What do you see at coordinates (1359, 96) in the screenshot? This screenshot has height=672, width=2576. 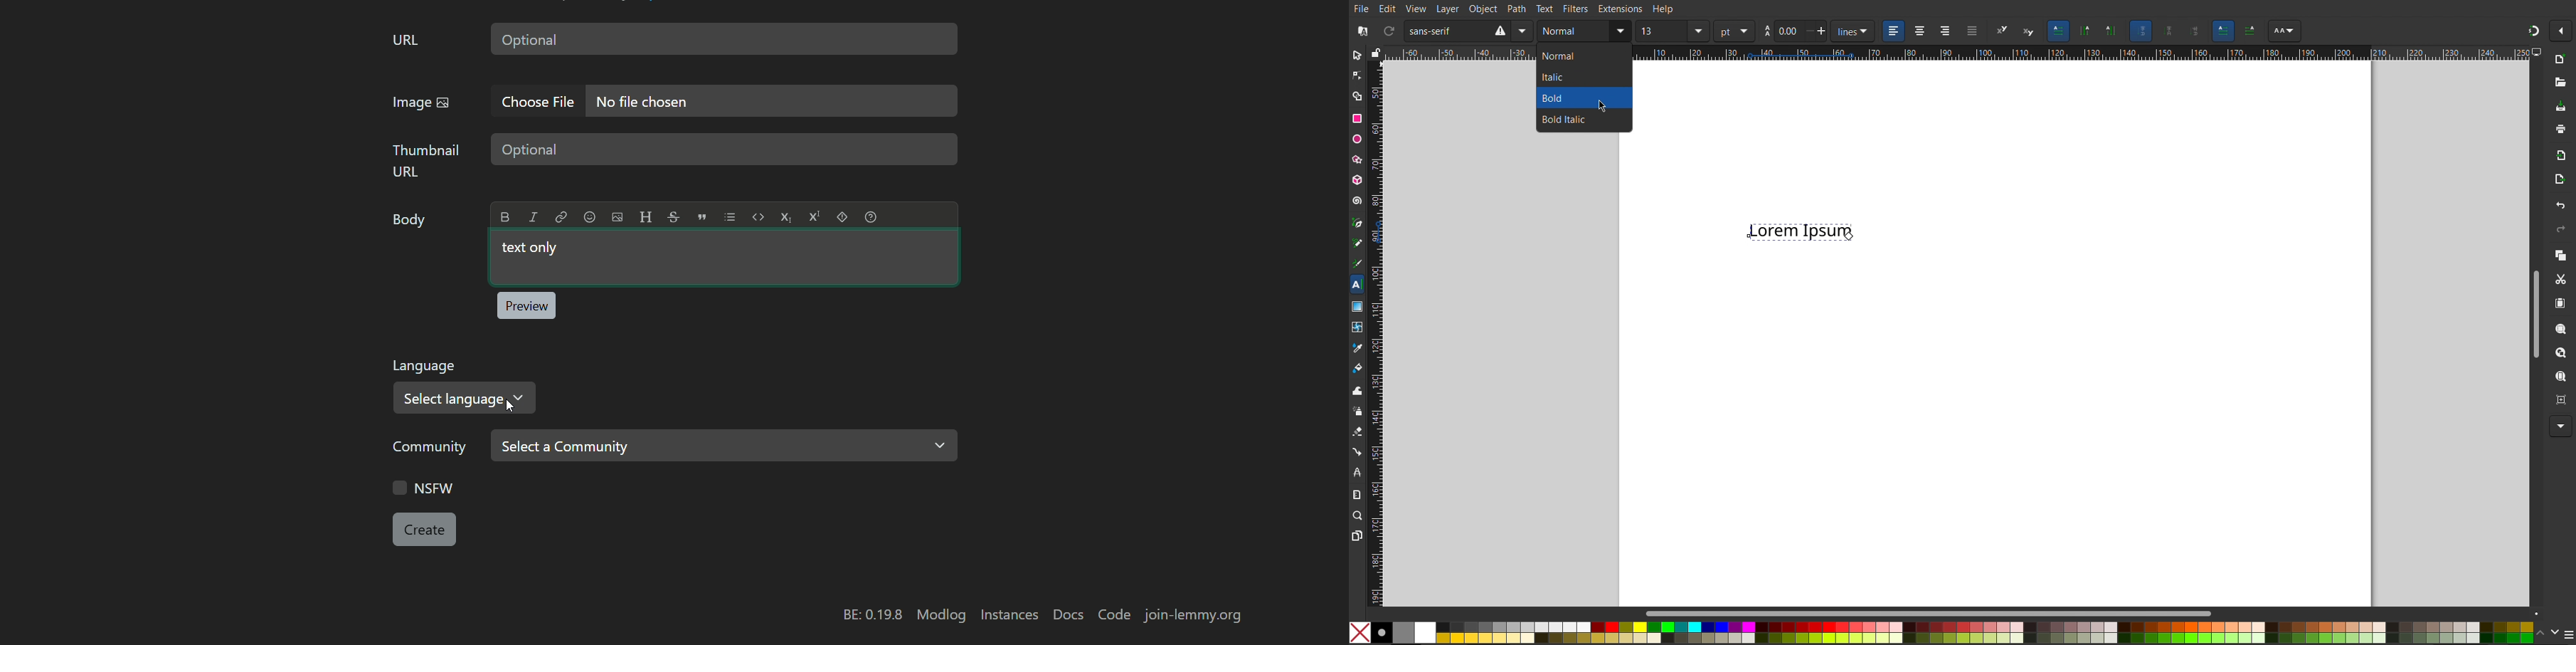 I see `Shape Builder Tool` at bounding box center [1359, 96].